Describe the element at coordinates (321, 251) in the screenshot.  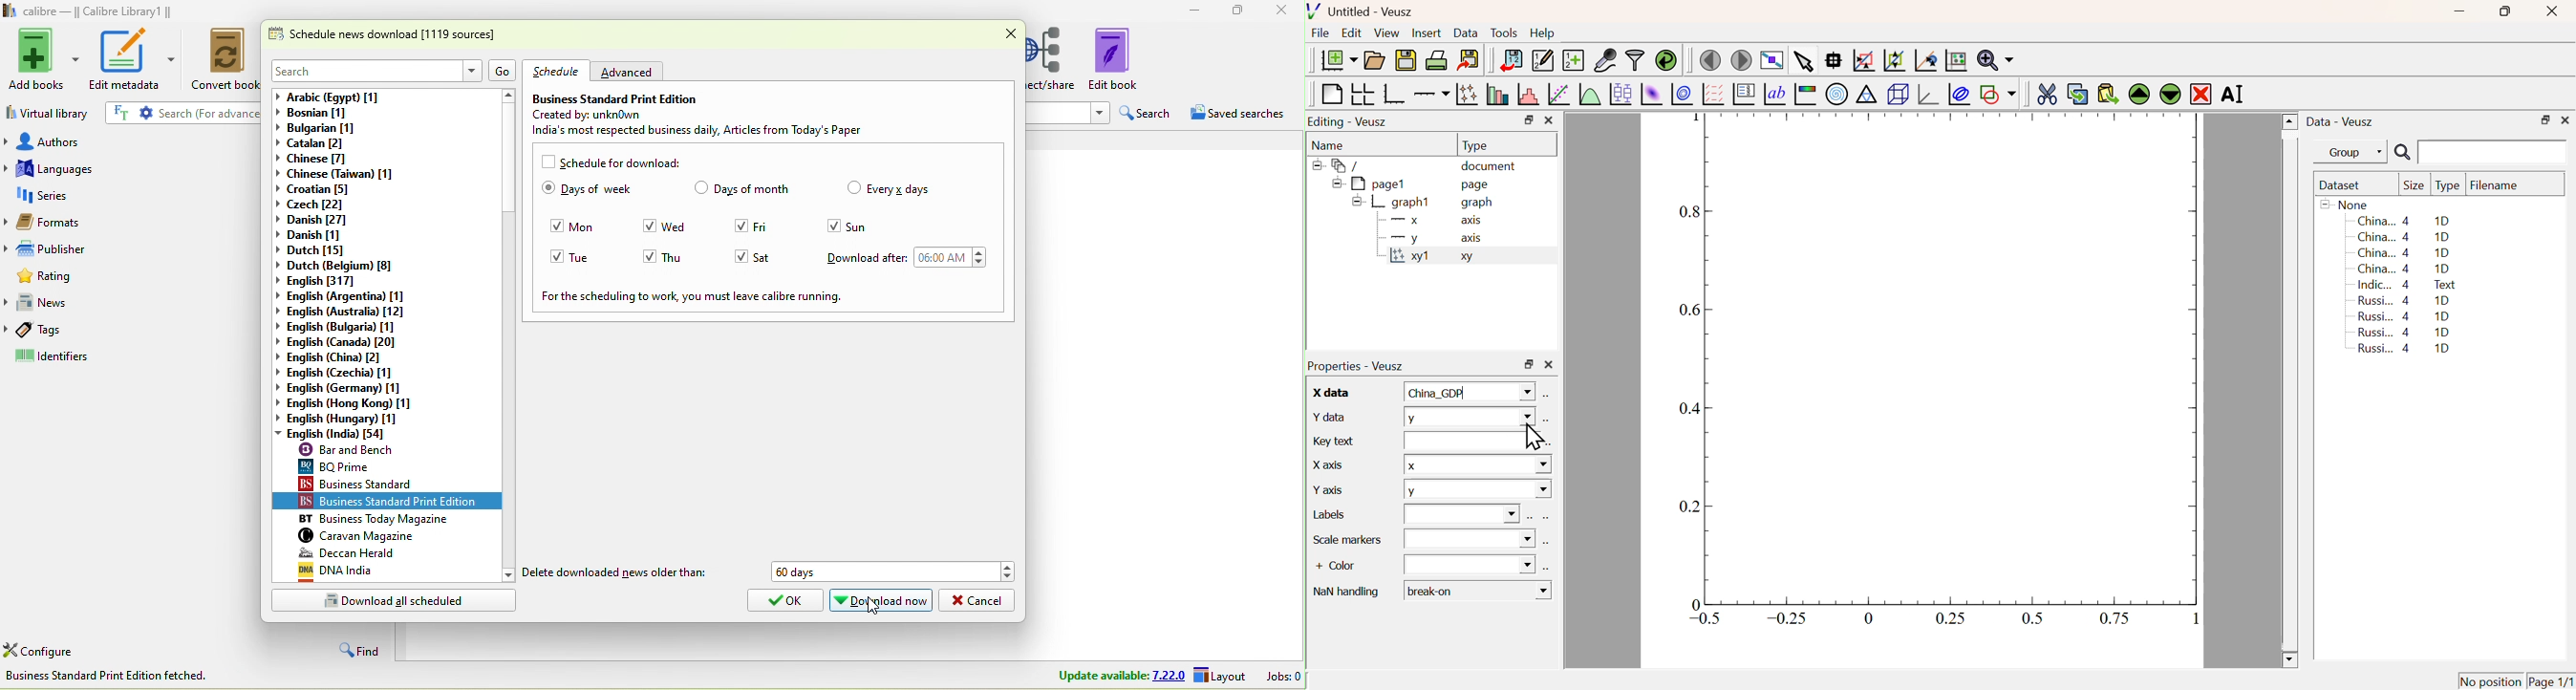
I see `dutch[15]` at that location.